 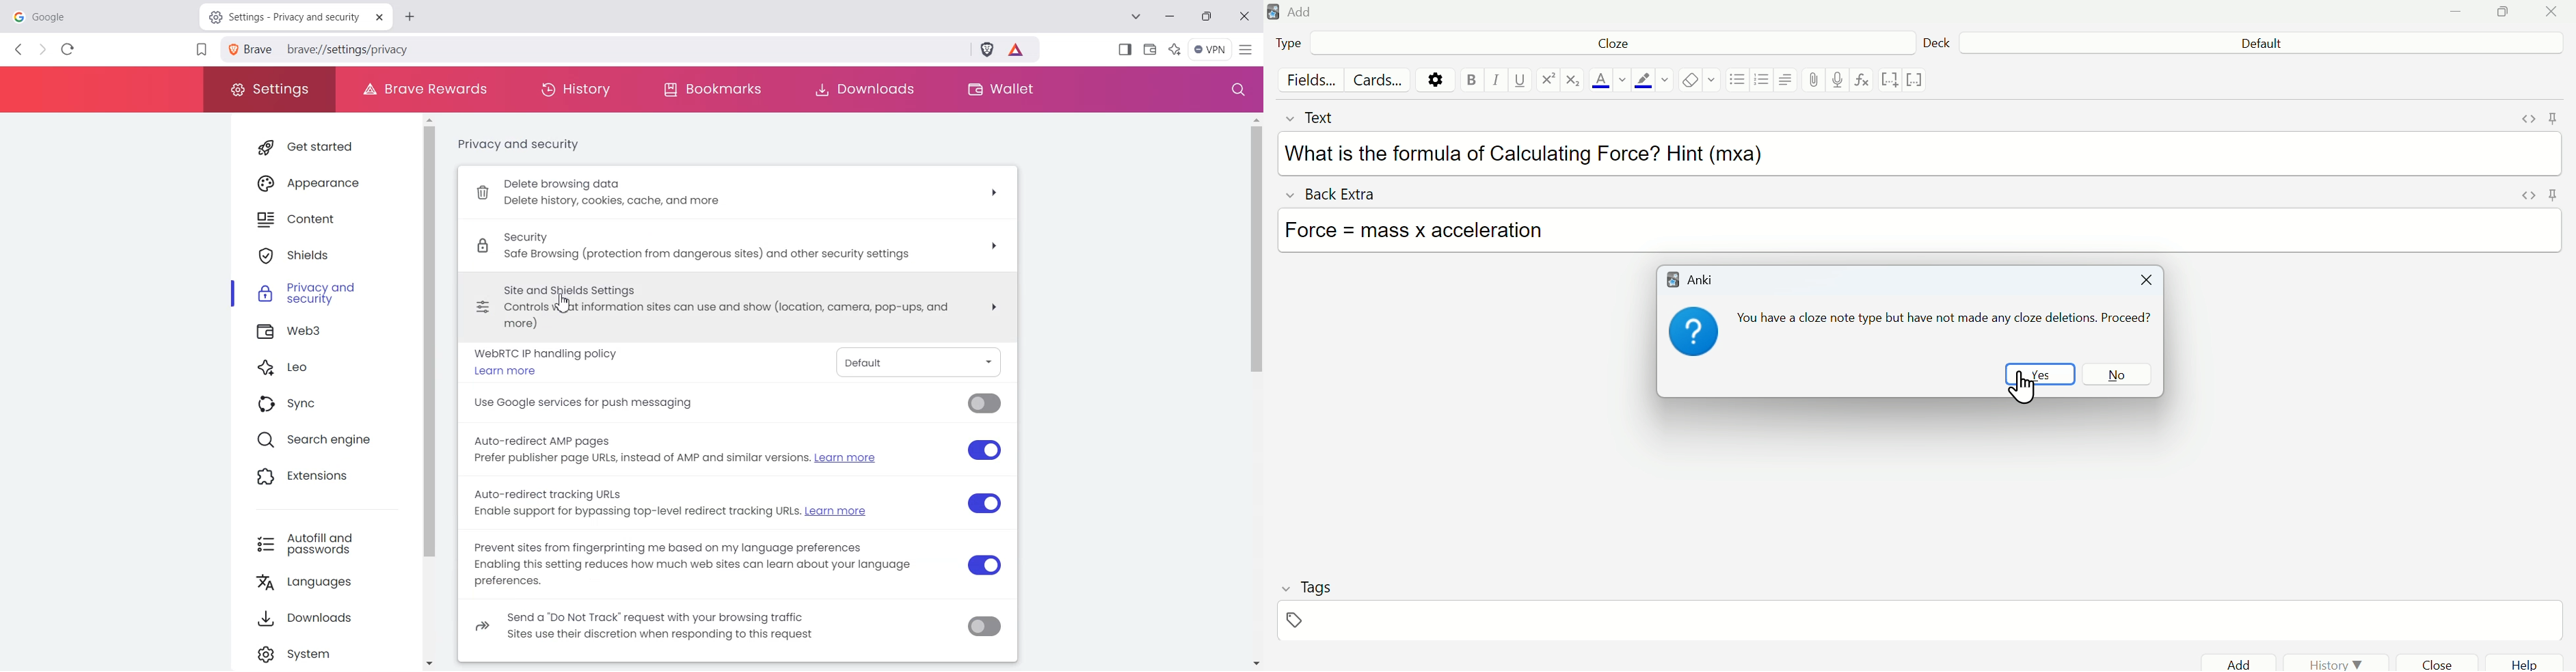 What do you see at coordinates (1654, 81) in the screenshot?
I see `Text highlight color` at bounding box center [1654, 81].